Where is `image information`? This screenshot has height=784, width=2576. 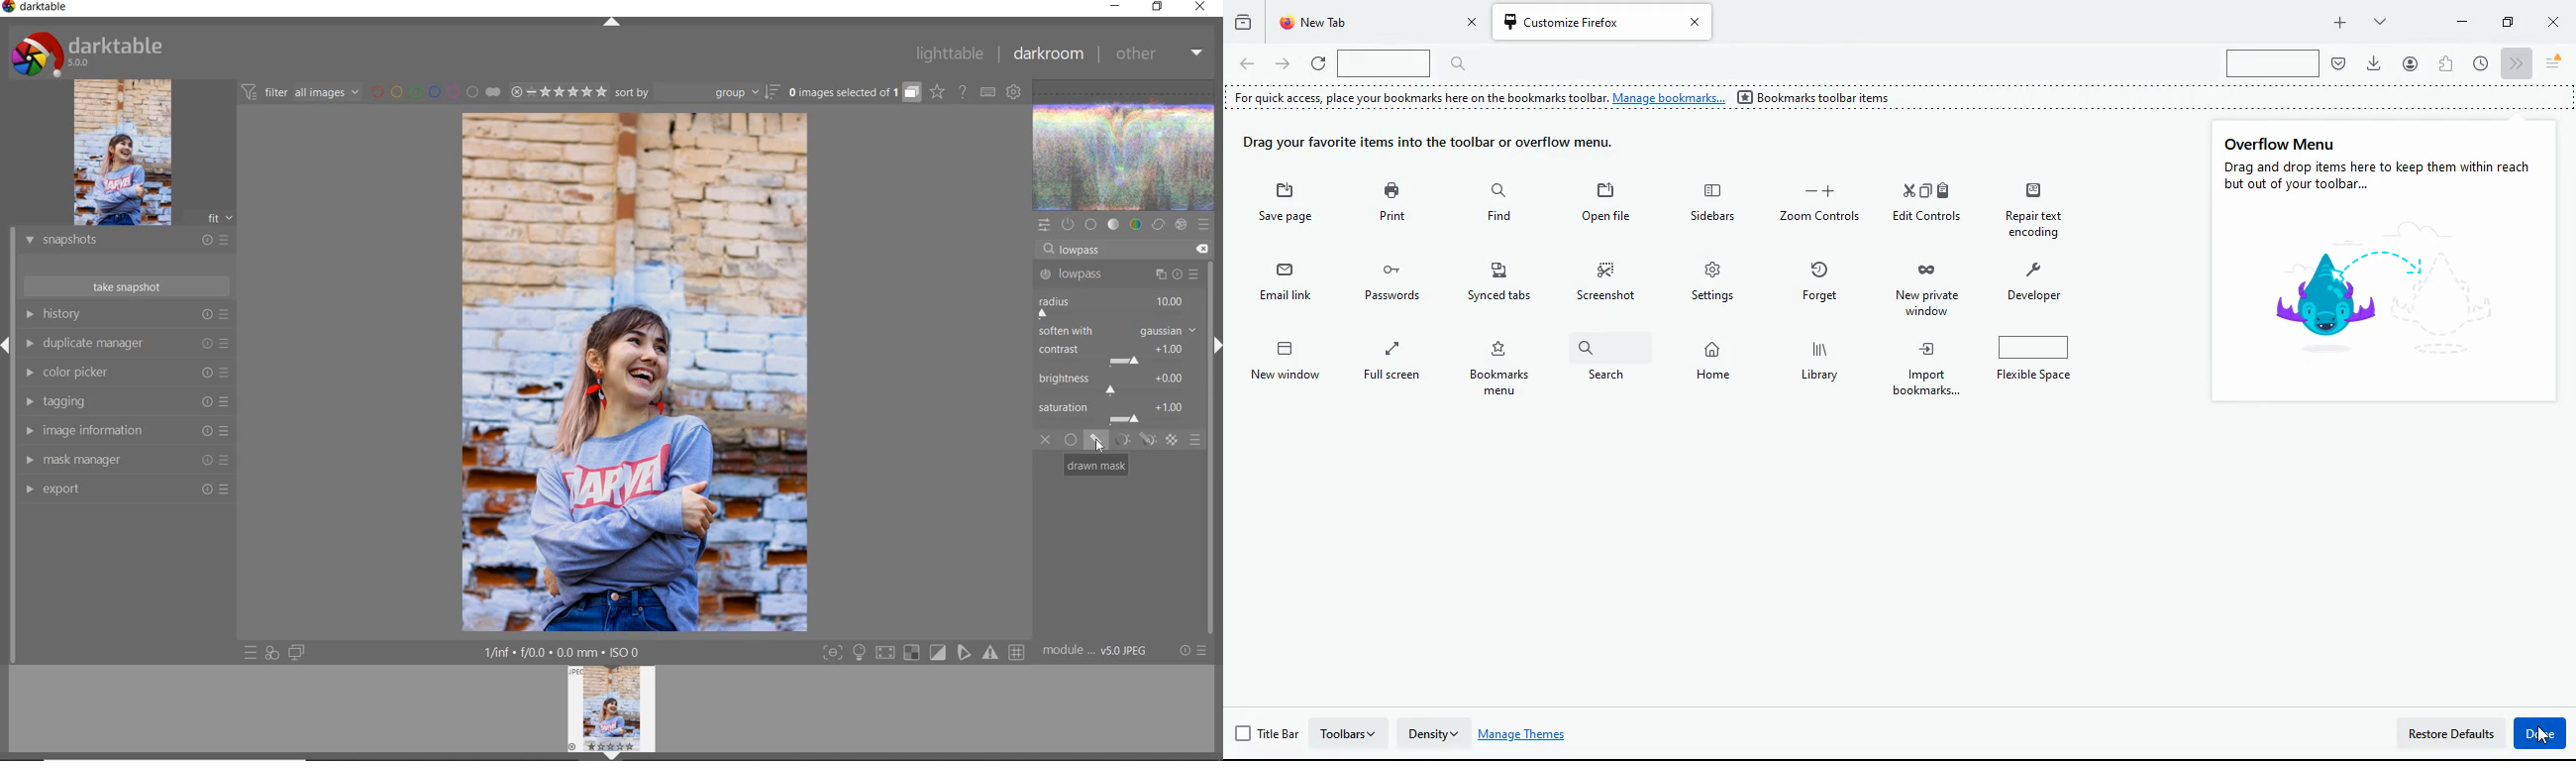
image information is located at coordinates (125, 433).